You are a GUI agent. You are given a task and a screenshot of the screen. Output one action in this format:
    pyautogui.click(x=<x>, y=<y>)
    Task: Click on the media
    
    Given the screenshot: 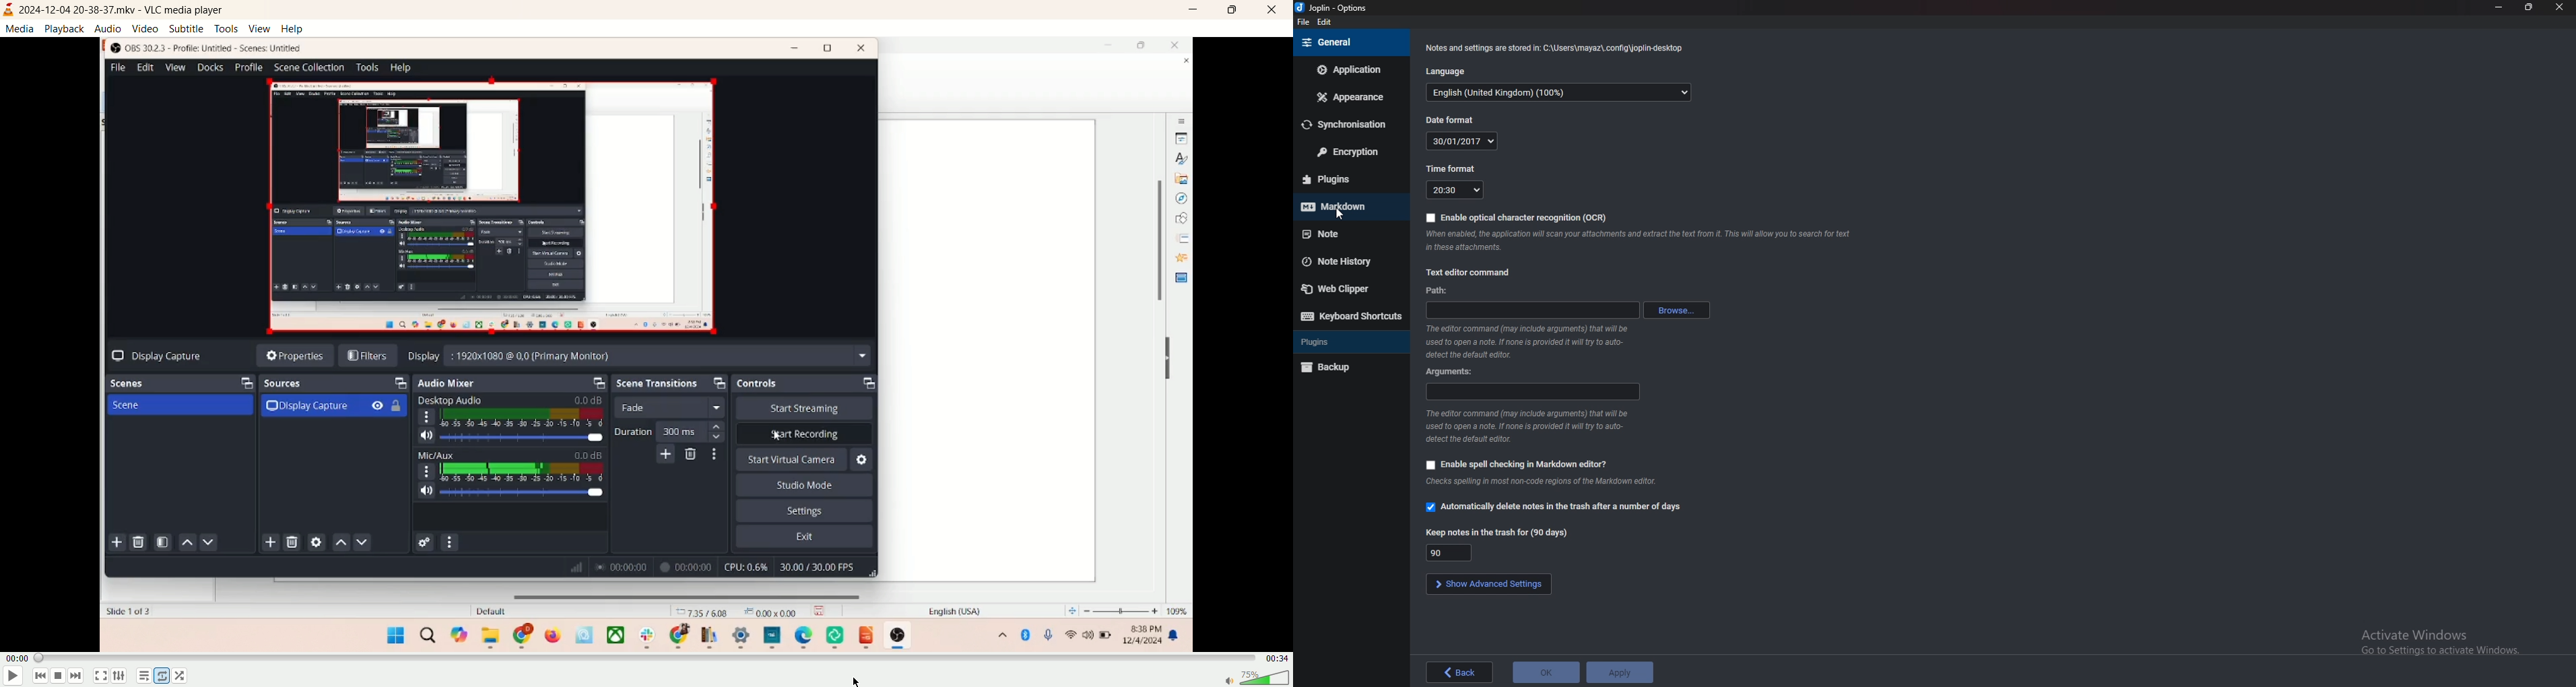 What is the action you would take?
    pyautogui.click(x=19, y=29)
    